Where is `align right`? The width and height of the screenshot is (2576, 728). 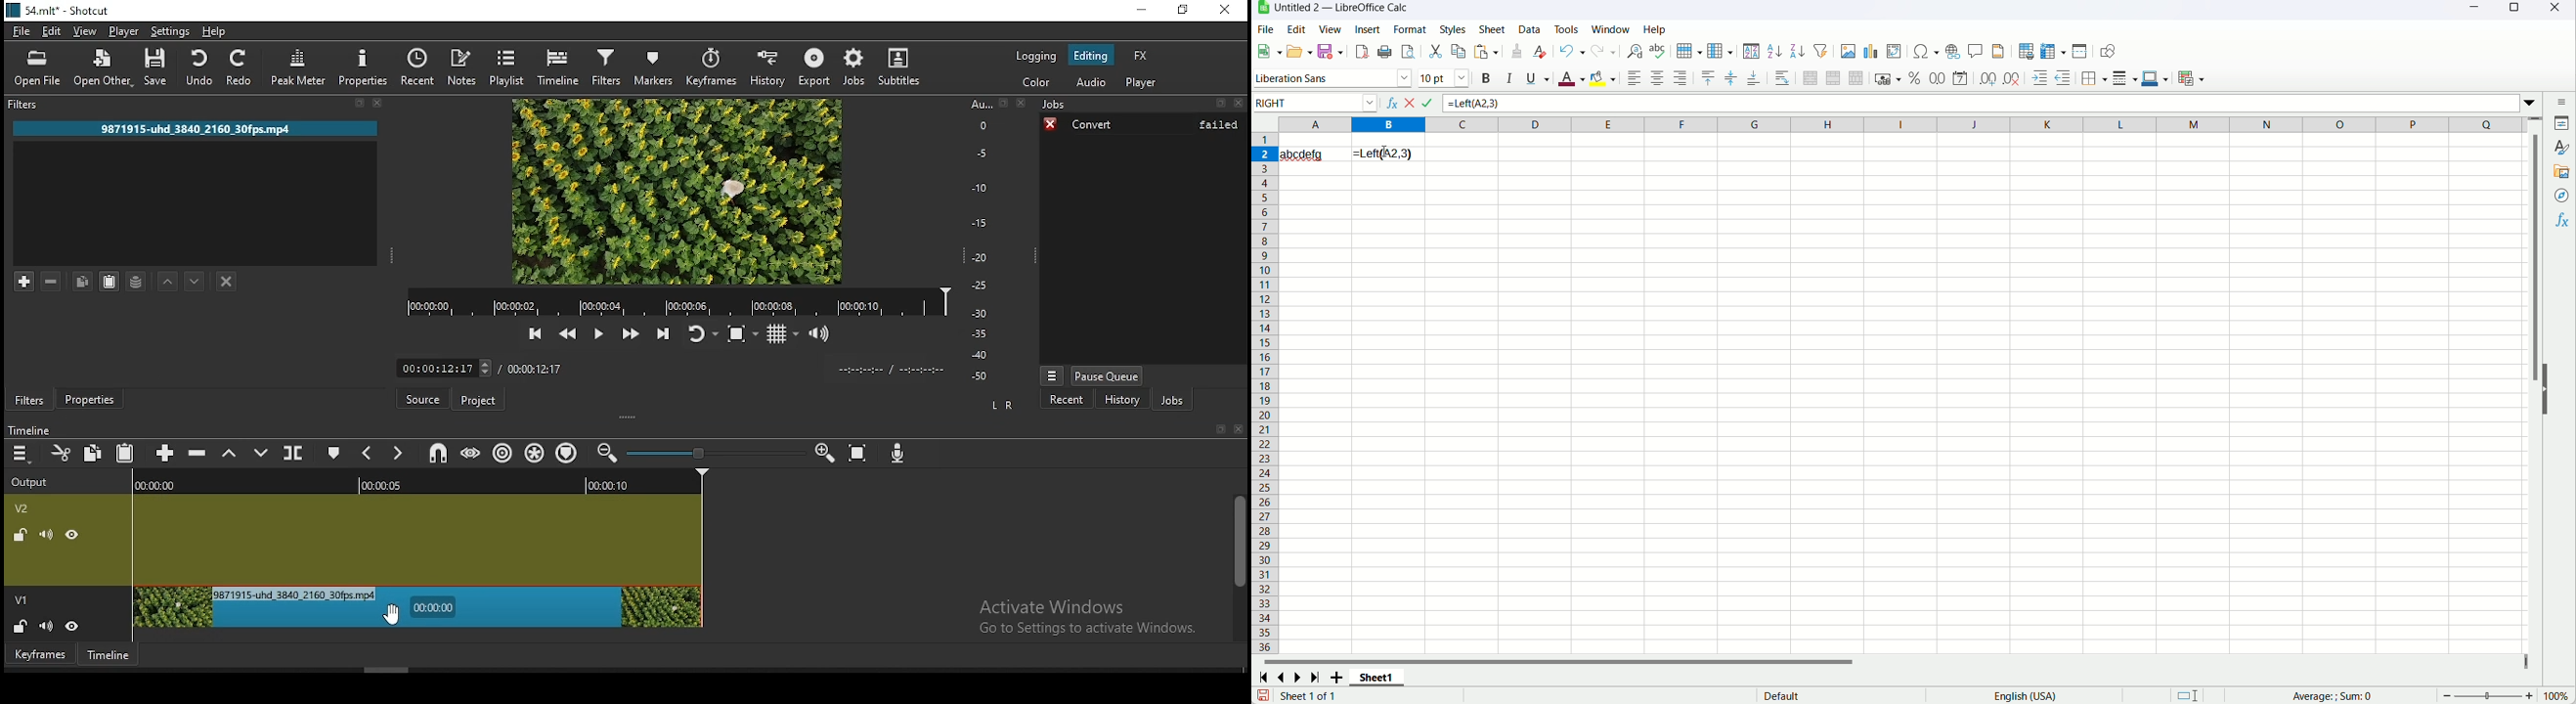 align right is located at coordinates (1680, 77).